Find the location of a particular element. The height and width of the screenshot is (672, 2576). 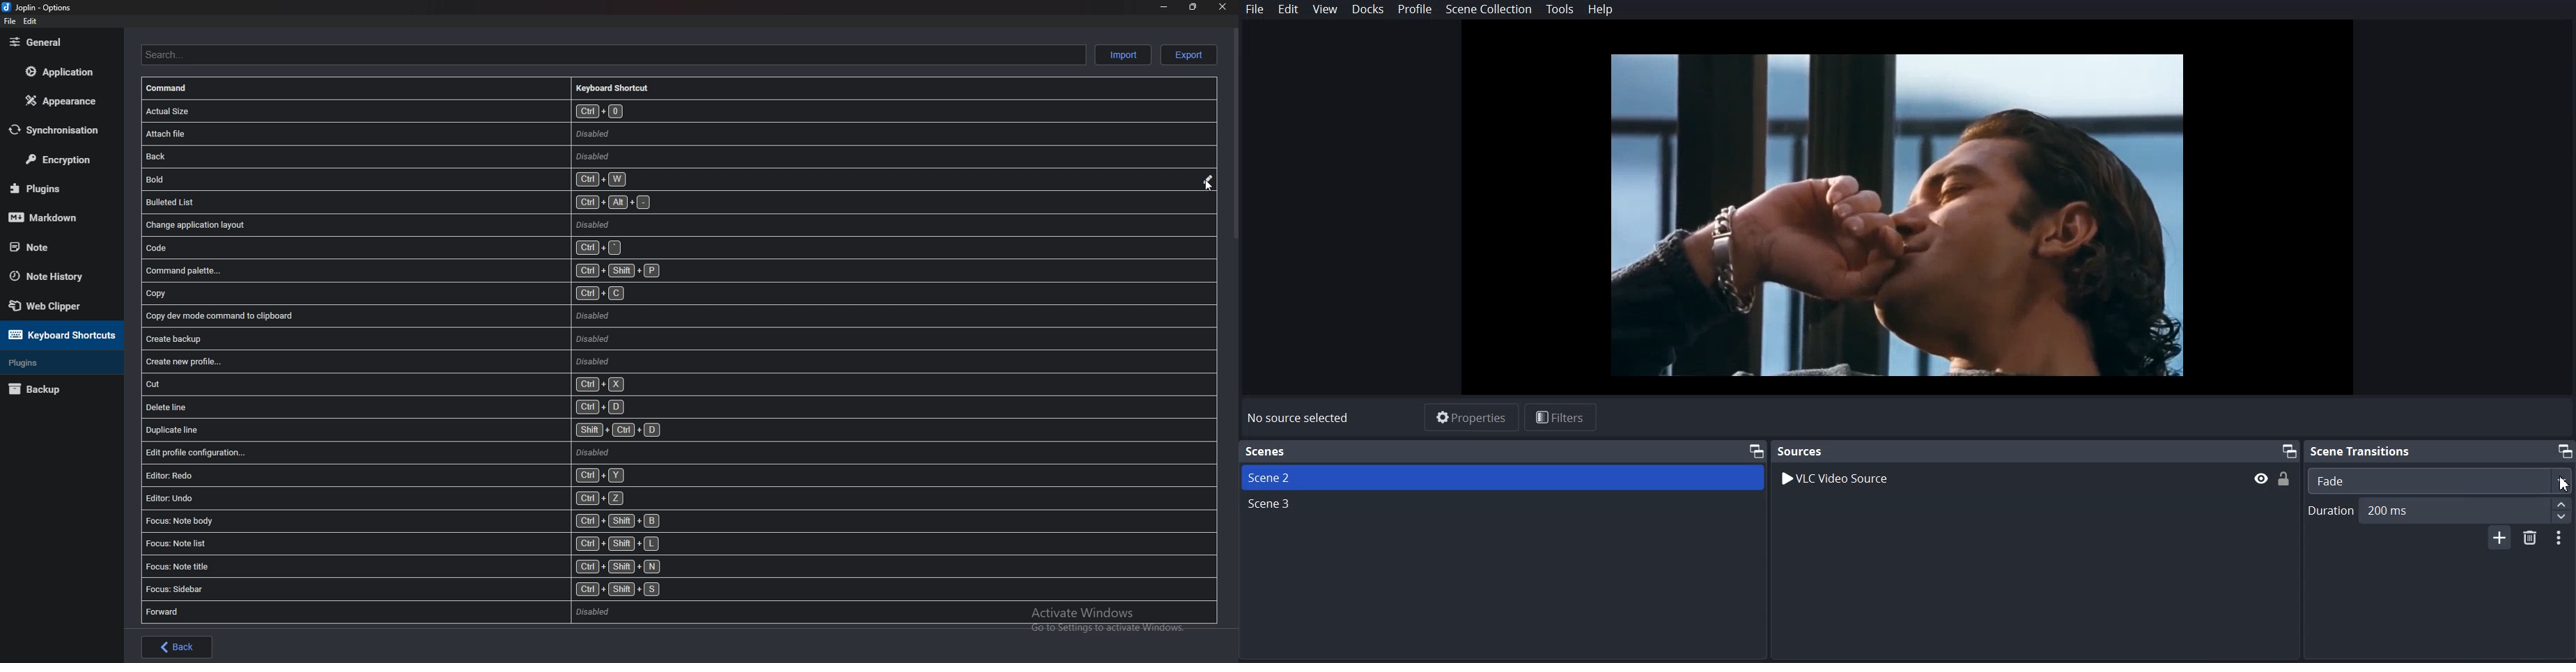

Edit is located at coordinates (1288, 9).